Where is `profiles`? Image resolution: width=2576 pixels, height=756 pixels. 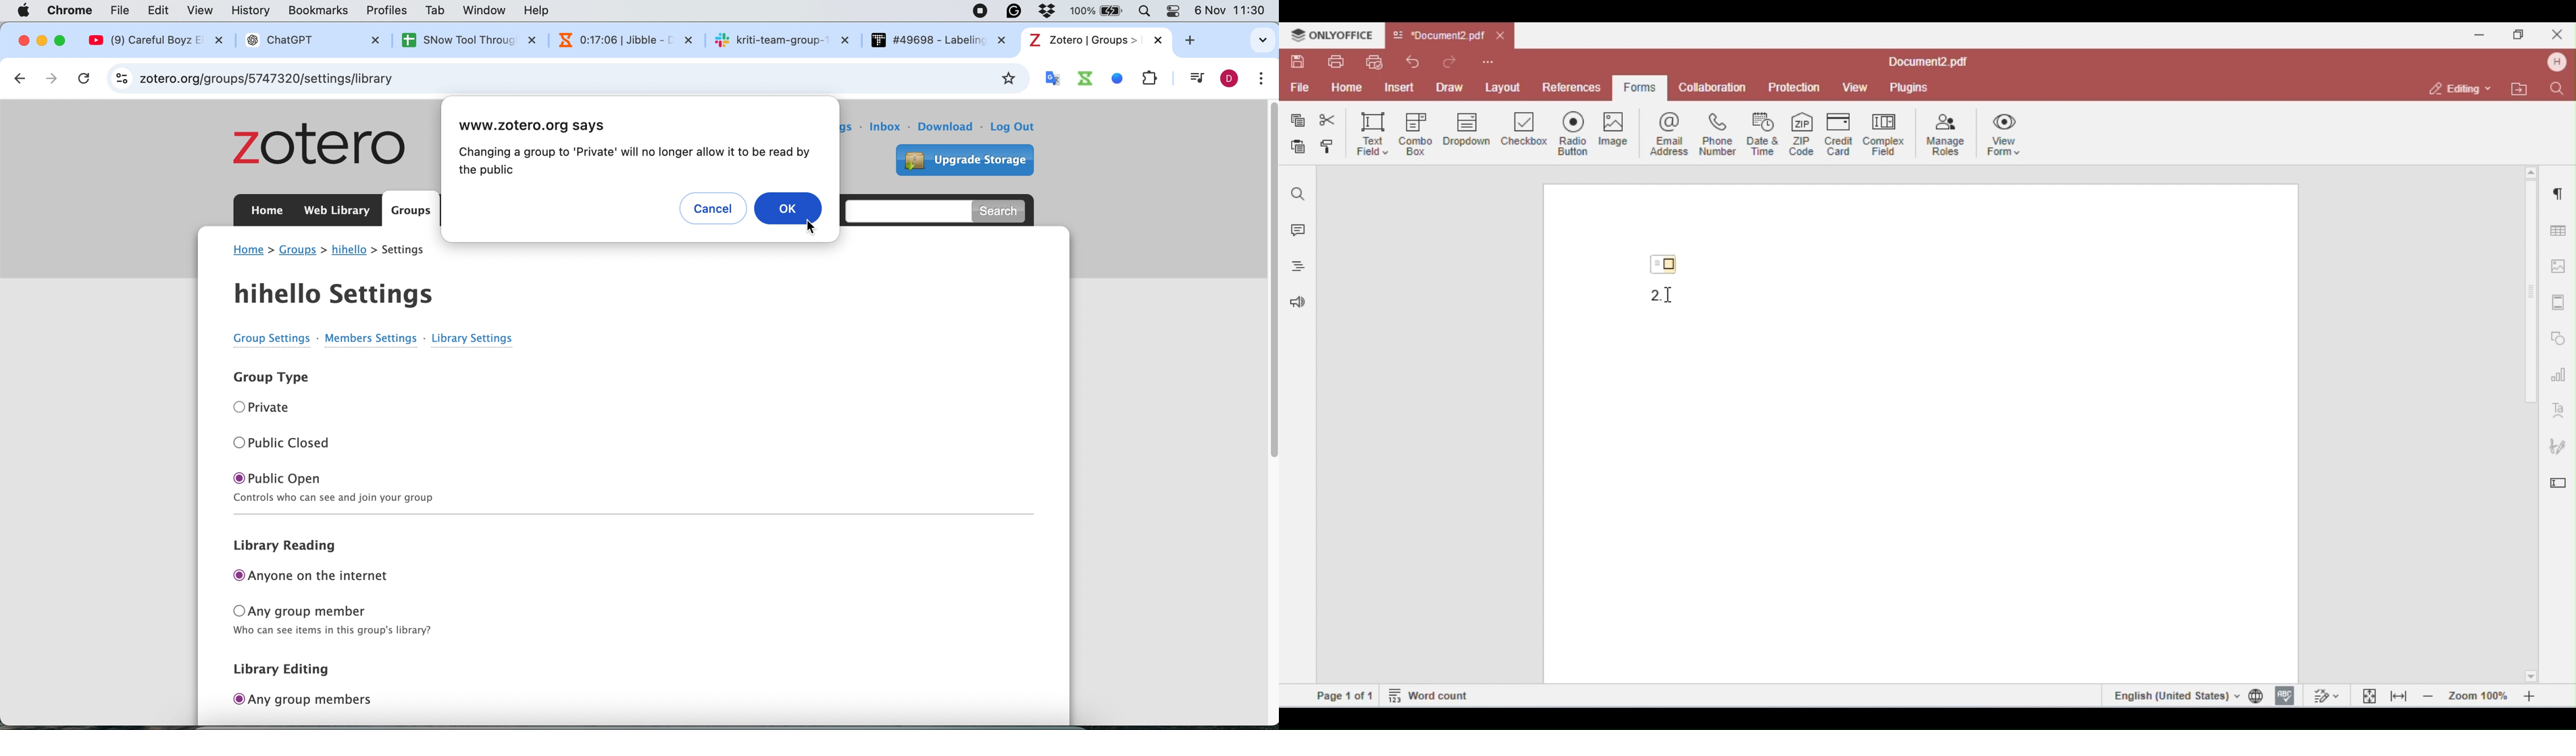 profiles is located at coordinates (389, 10).